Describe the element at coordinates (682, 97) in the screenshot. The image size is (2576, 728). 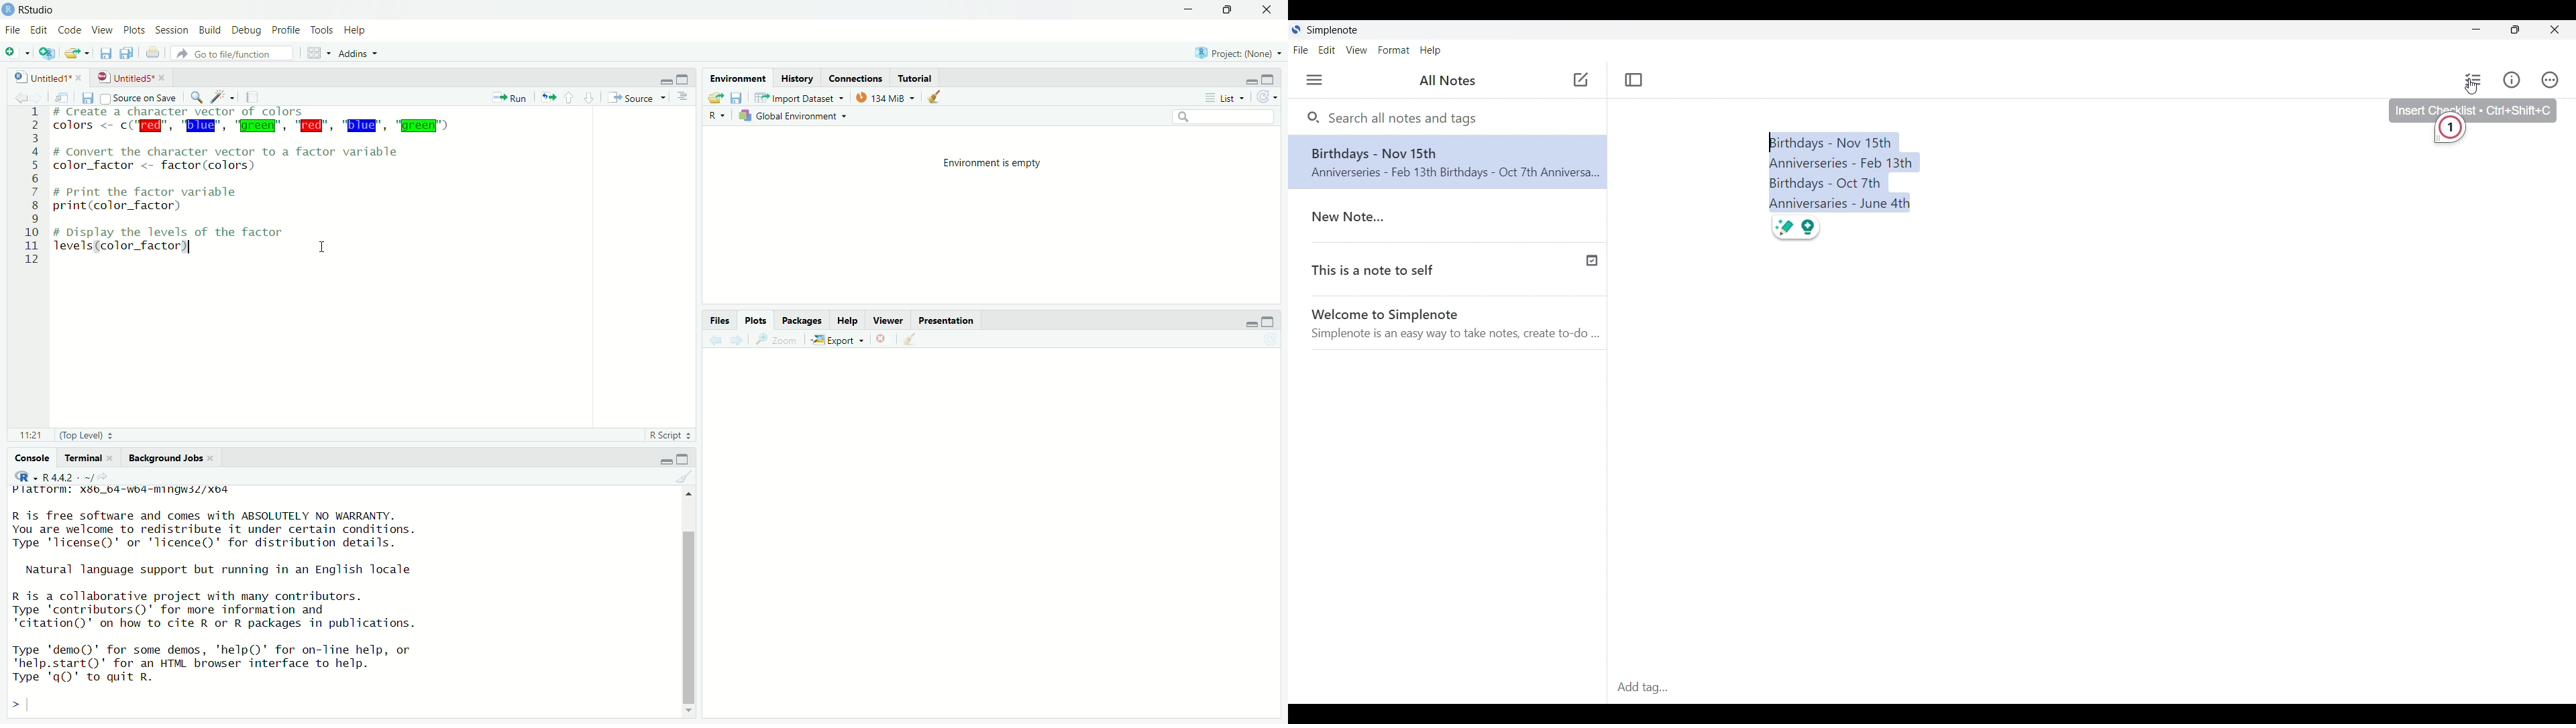
I see `hide document outline` at that location.